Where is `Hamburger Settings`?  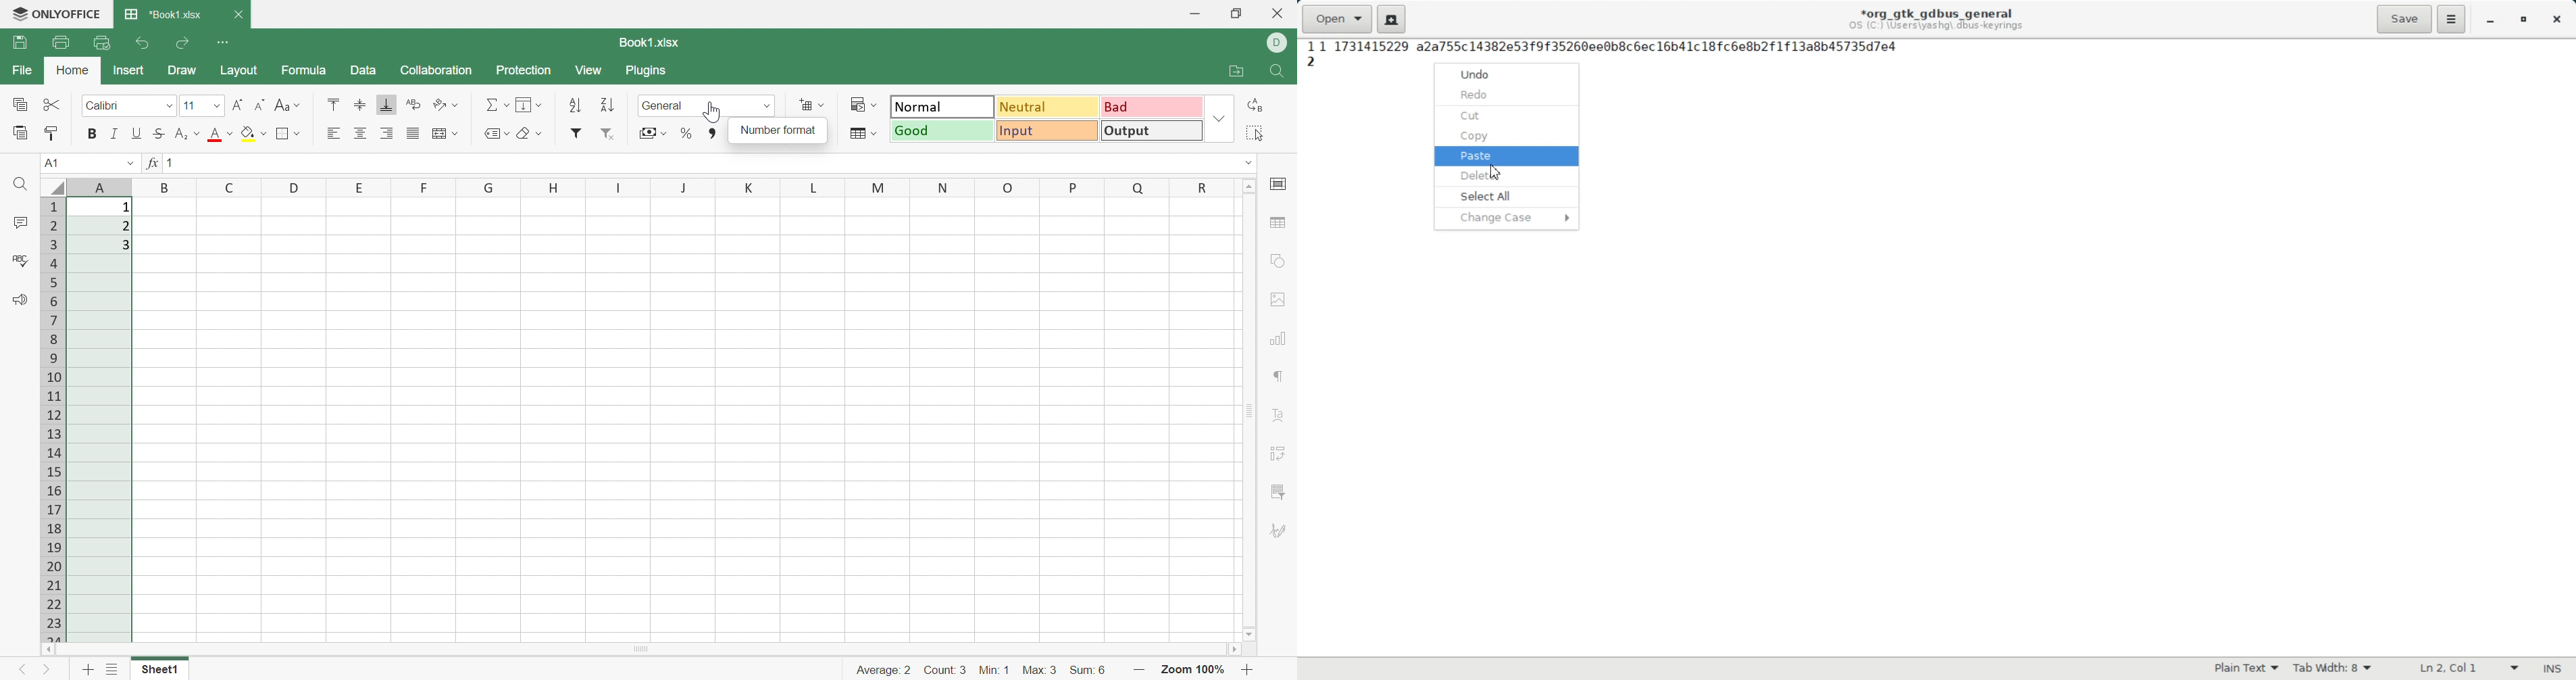 Hamburger Settings is located at coordinates (2452, 19).